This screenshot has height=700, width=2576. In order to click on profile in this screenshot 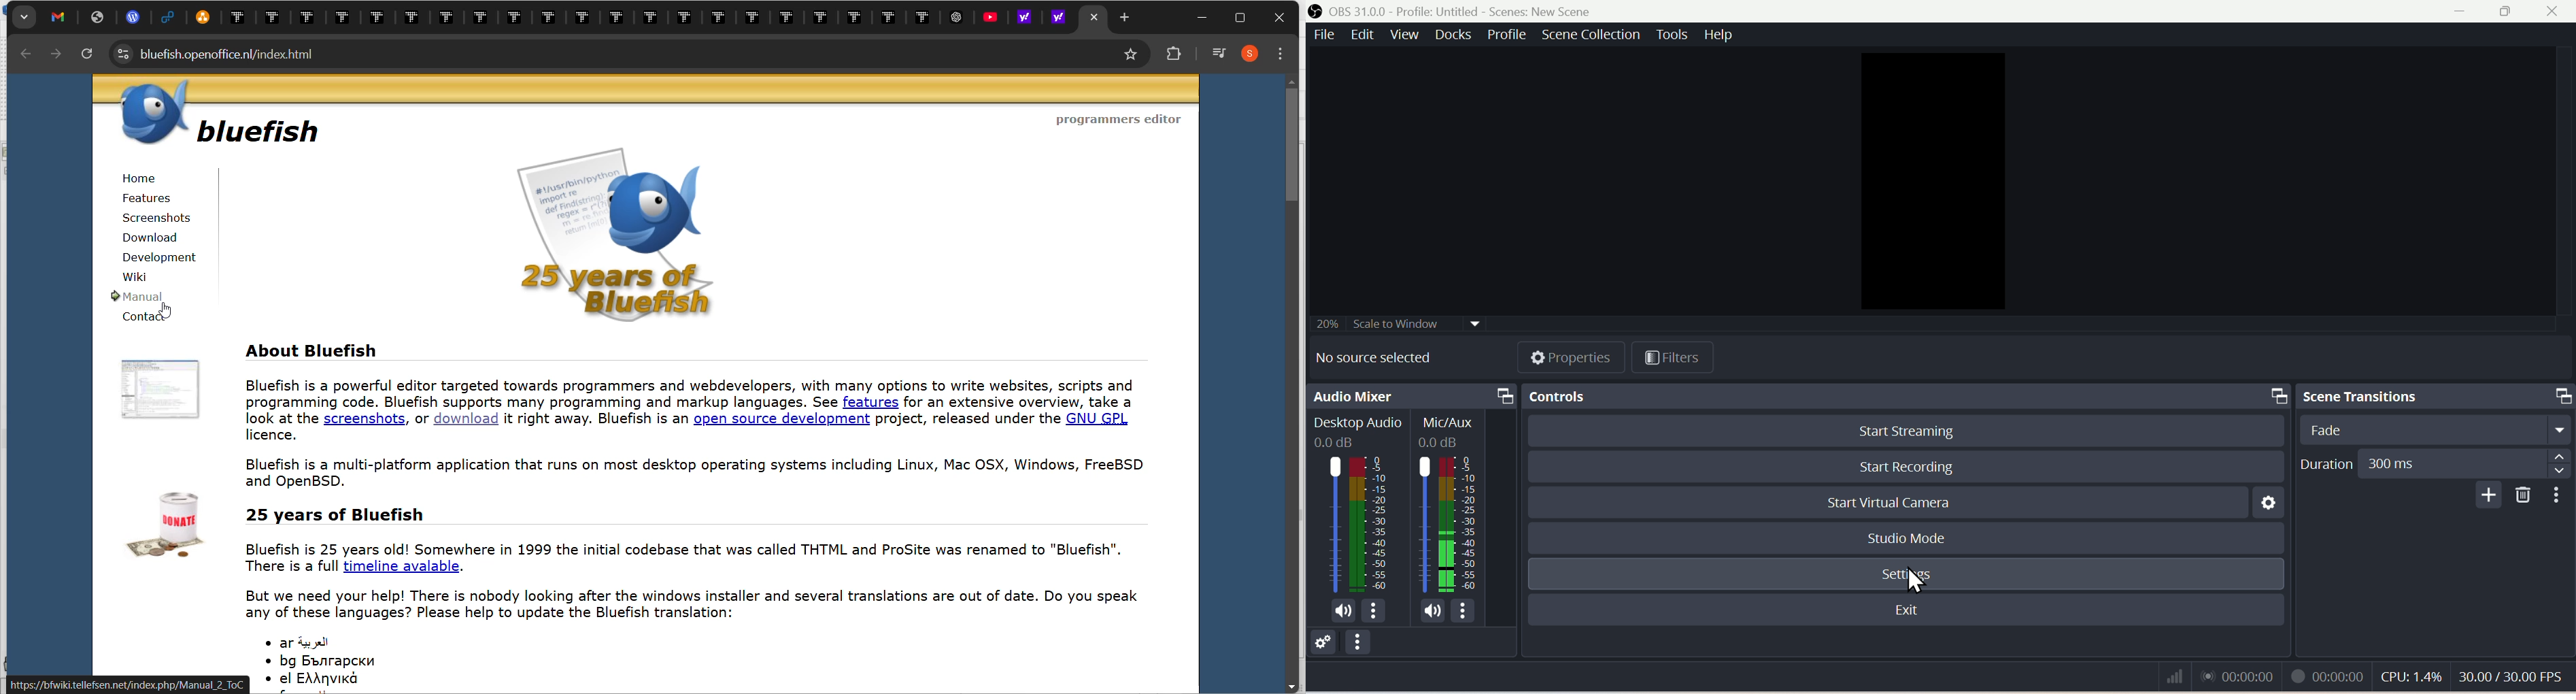, I will do `click(1257, 54)`.